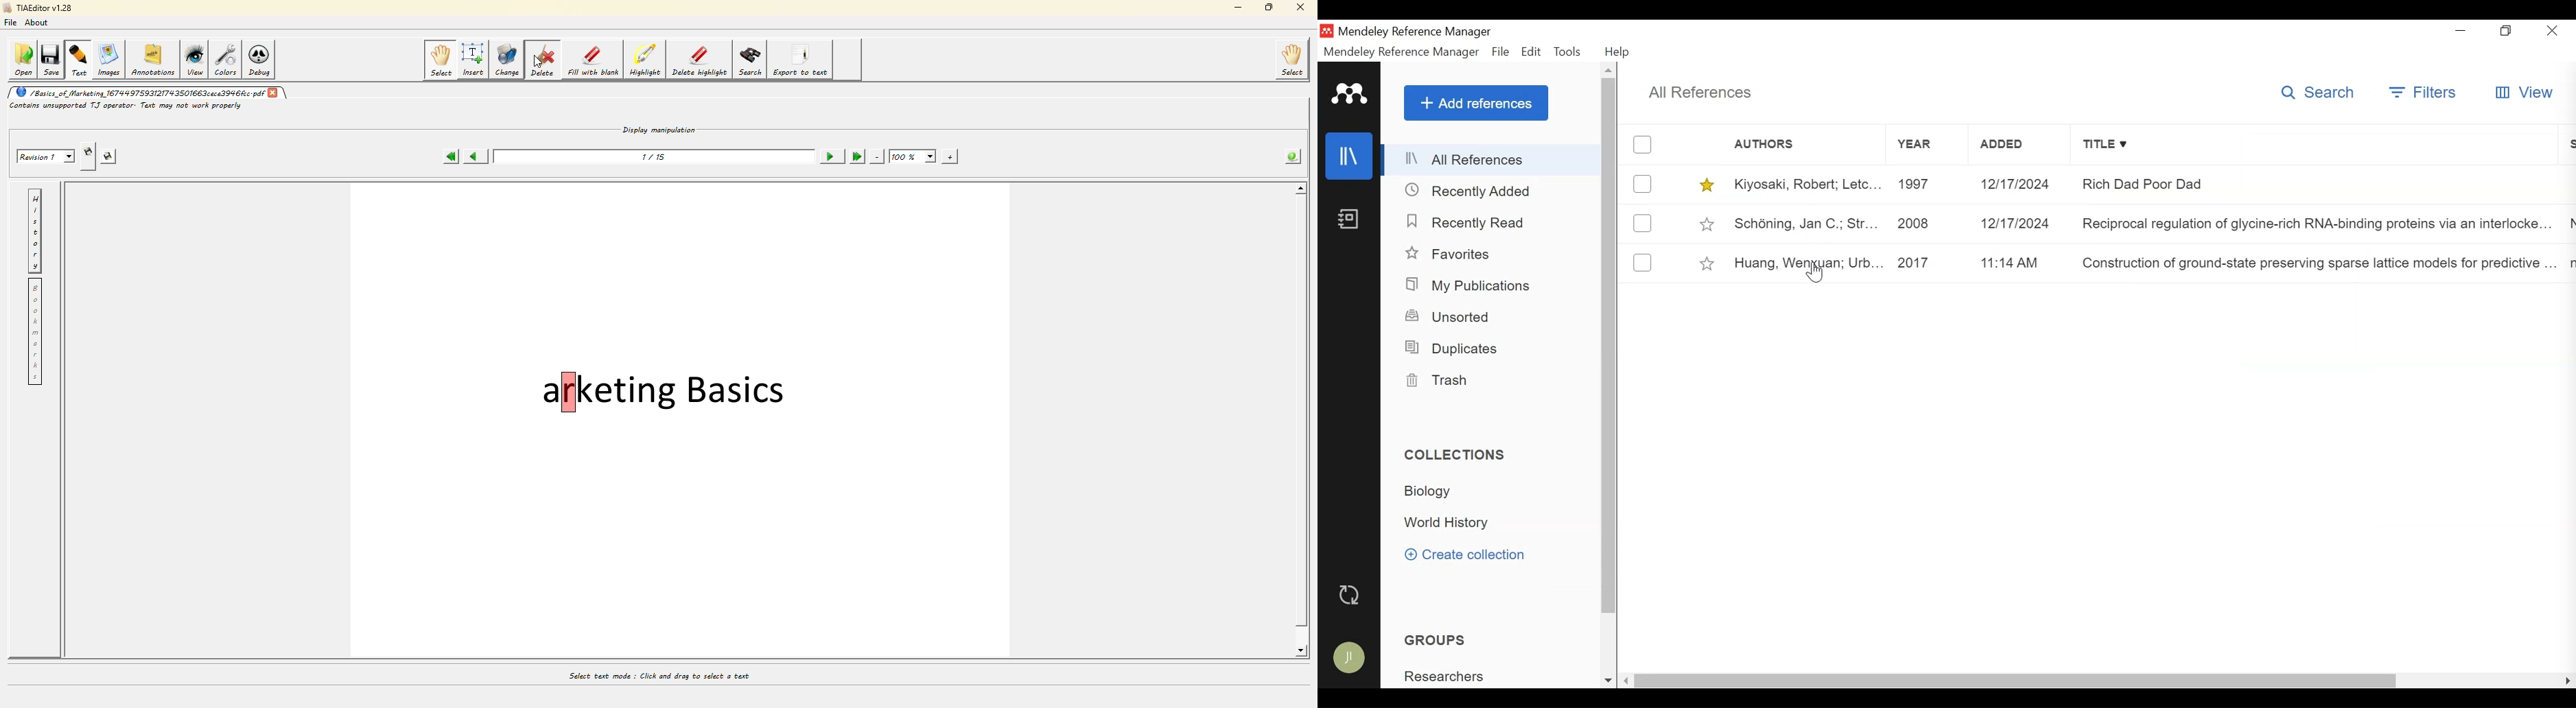 Image resolution: width=2576 pixels, height=728 pixels. What do you see at coordinates (2424, 93) in the screenshot?
I see `Filters` at bounding box center [2424, 93].